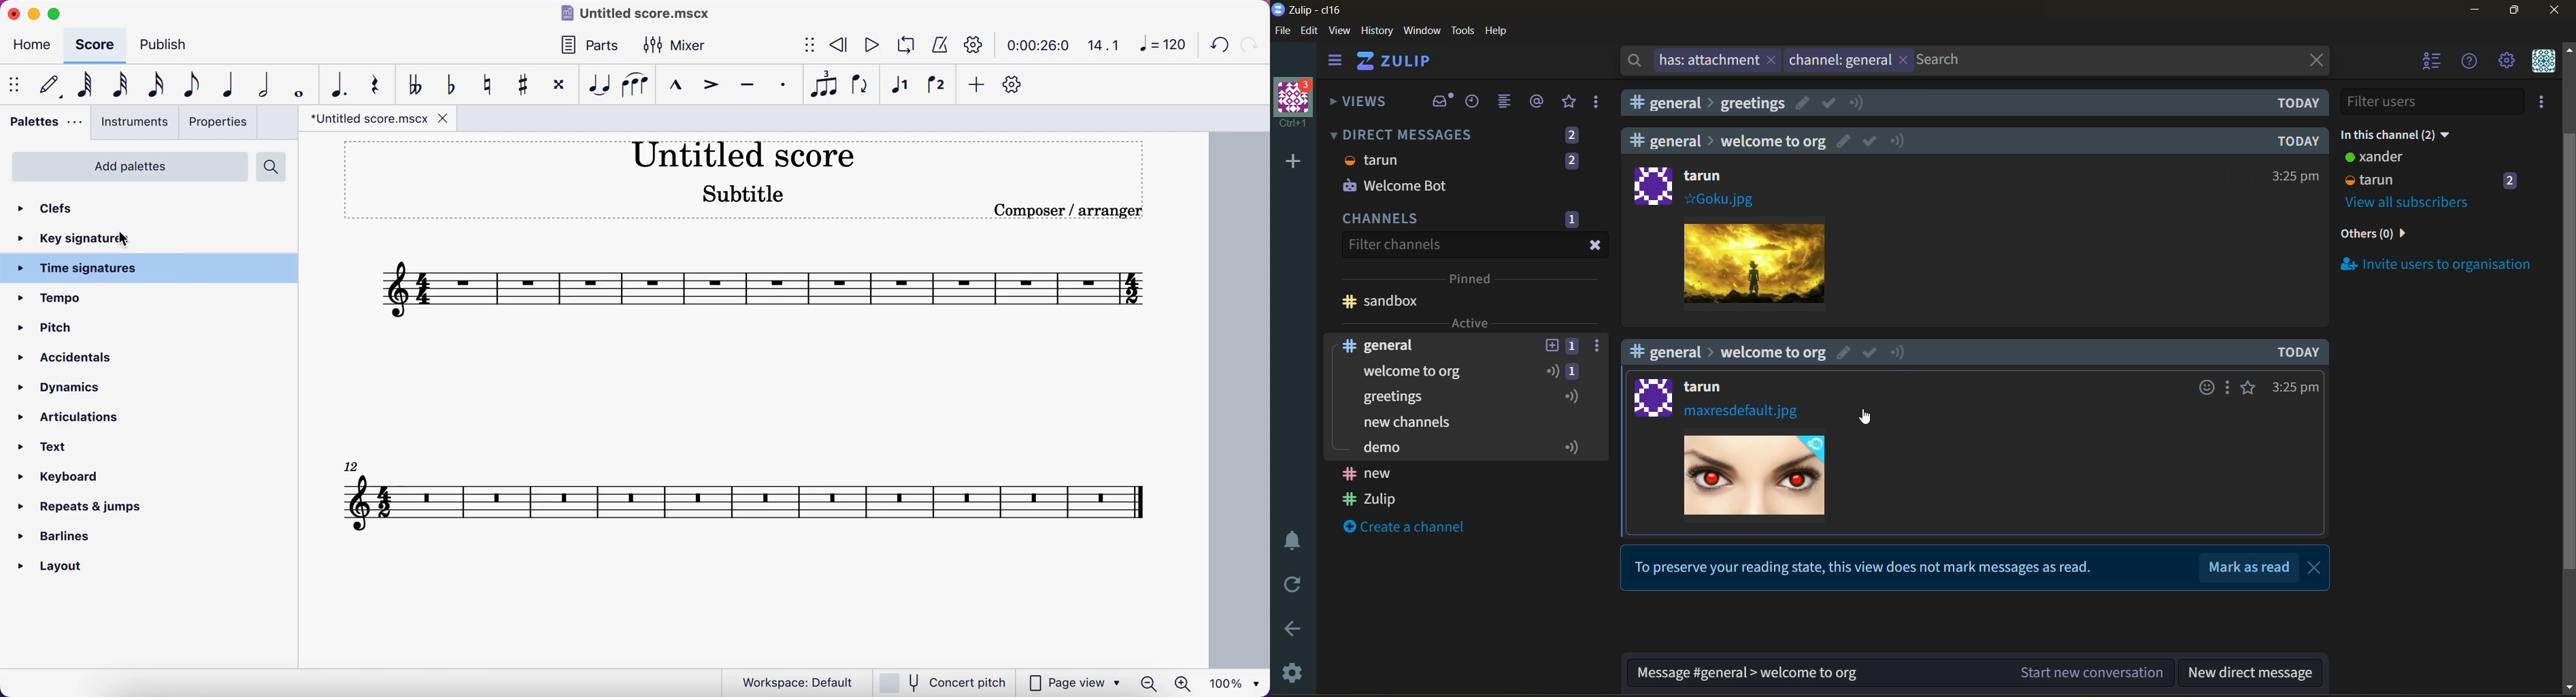  Describe the element at coordinates (787, 85) in the screenshot. I see `staccato` at that location.